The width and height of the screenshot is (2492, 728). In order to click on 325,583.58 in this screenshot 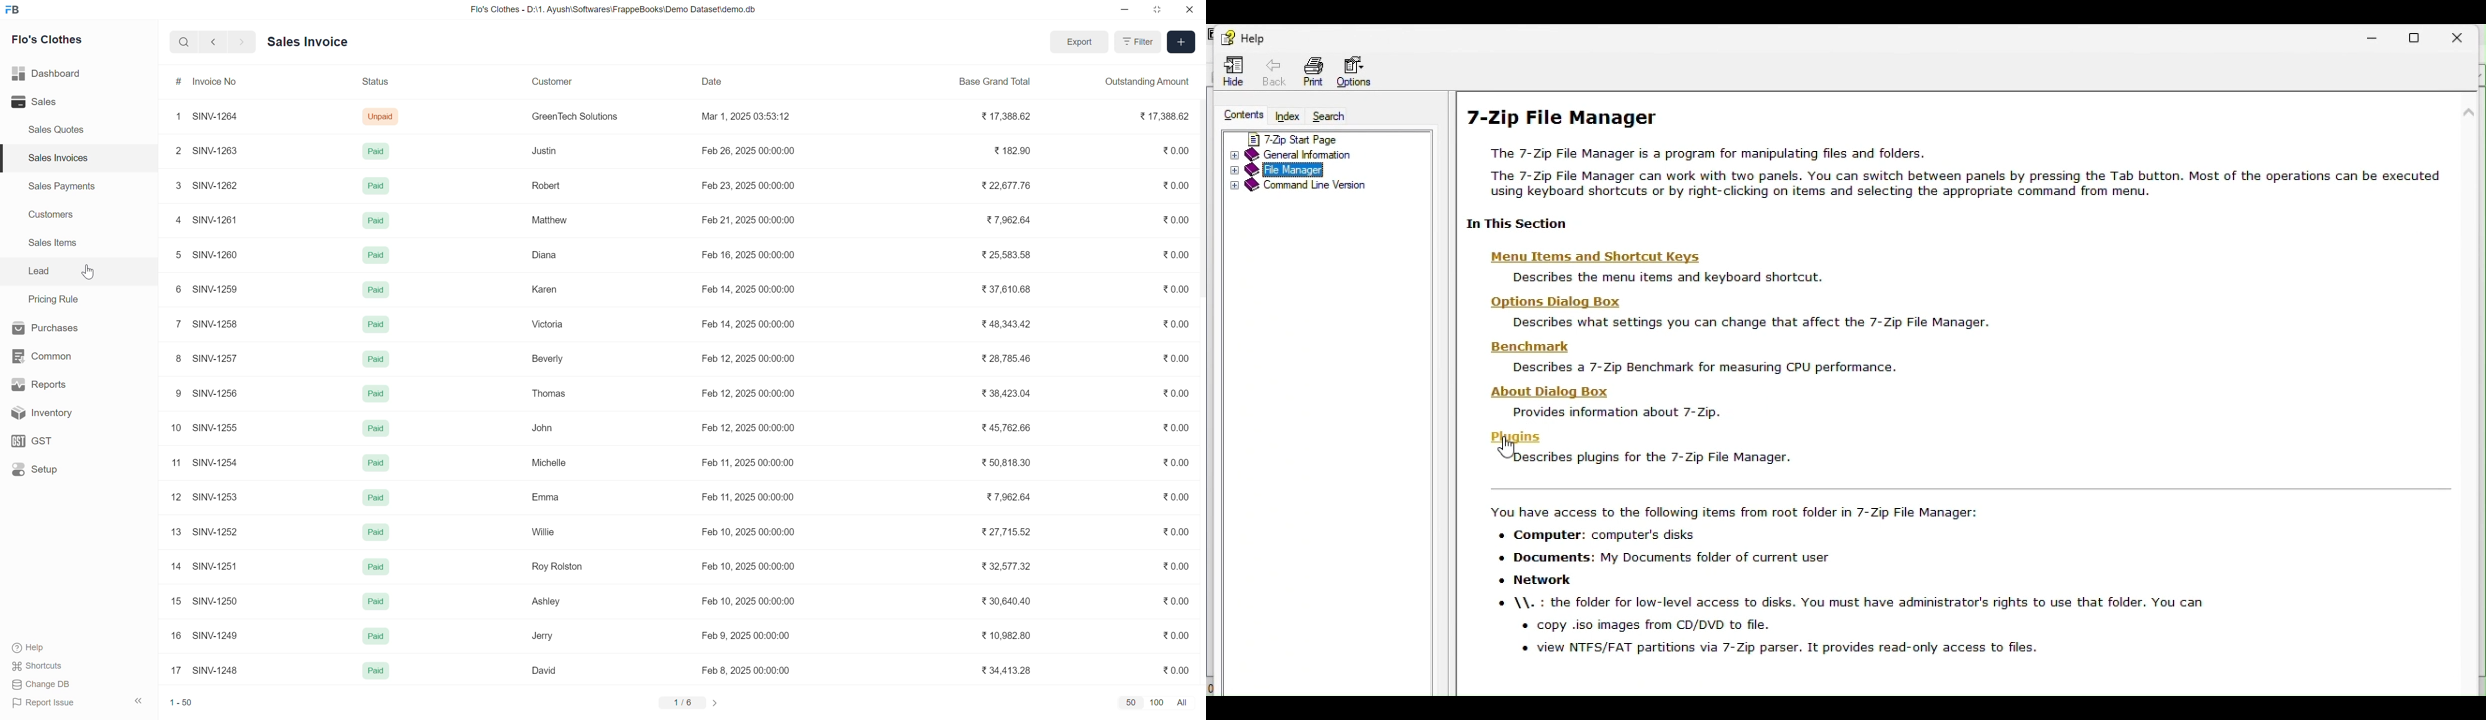, I will do `click(1005, 255)`.